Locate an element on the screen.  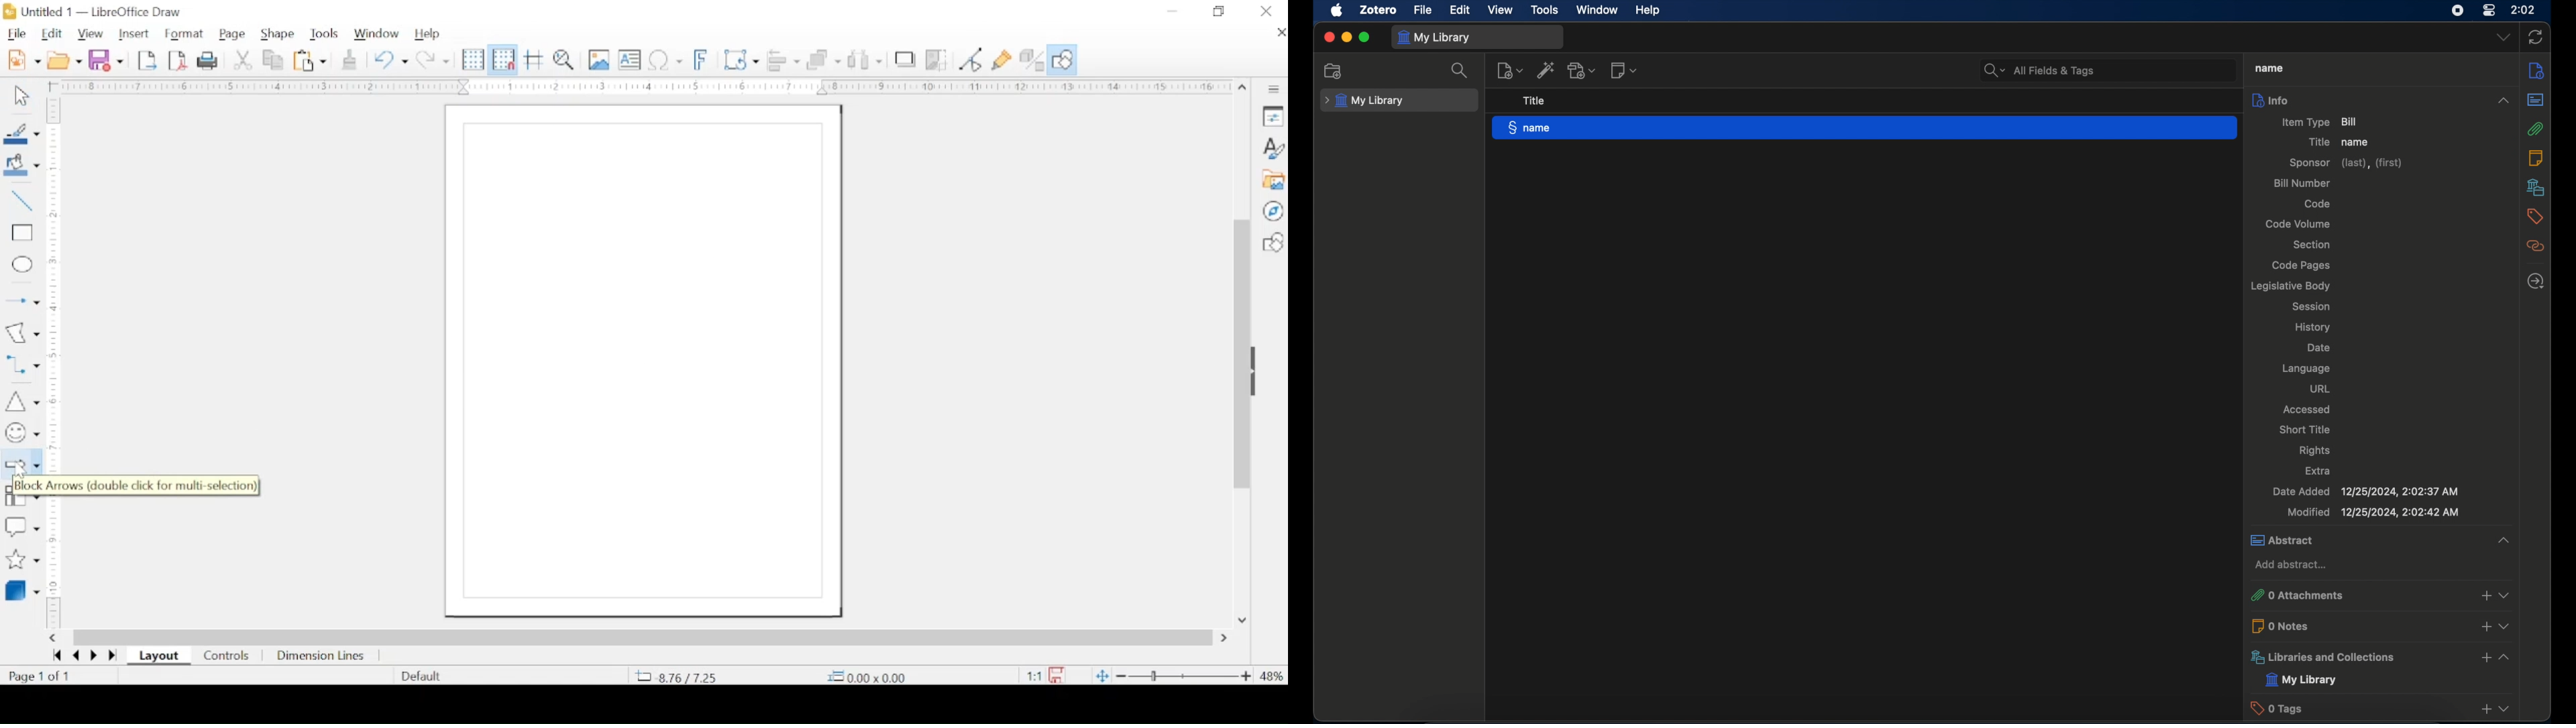
page count is located at coordinates (41, 676).